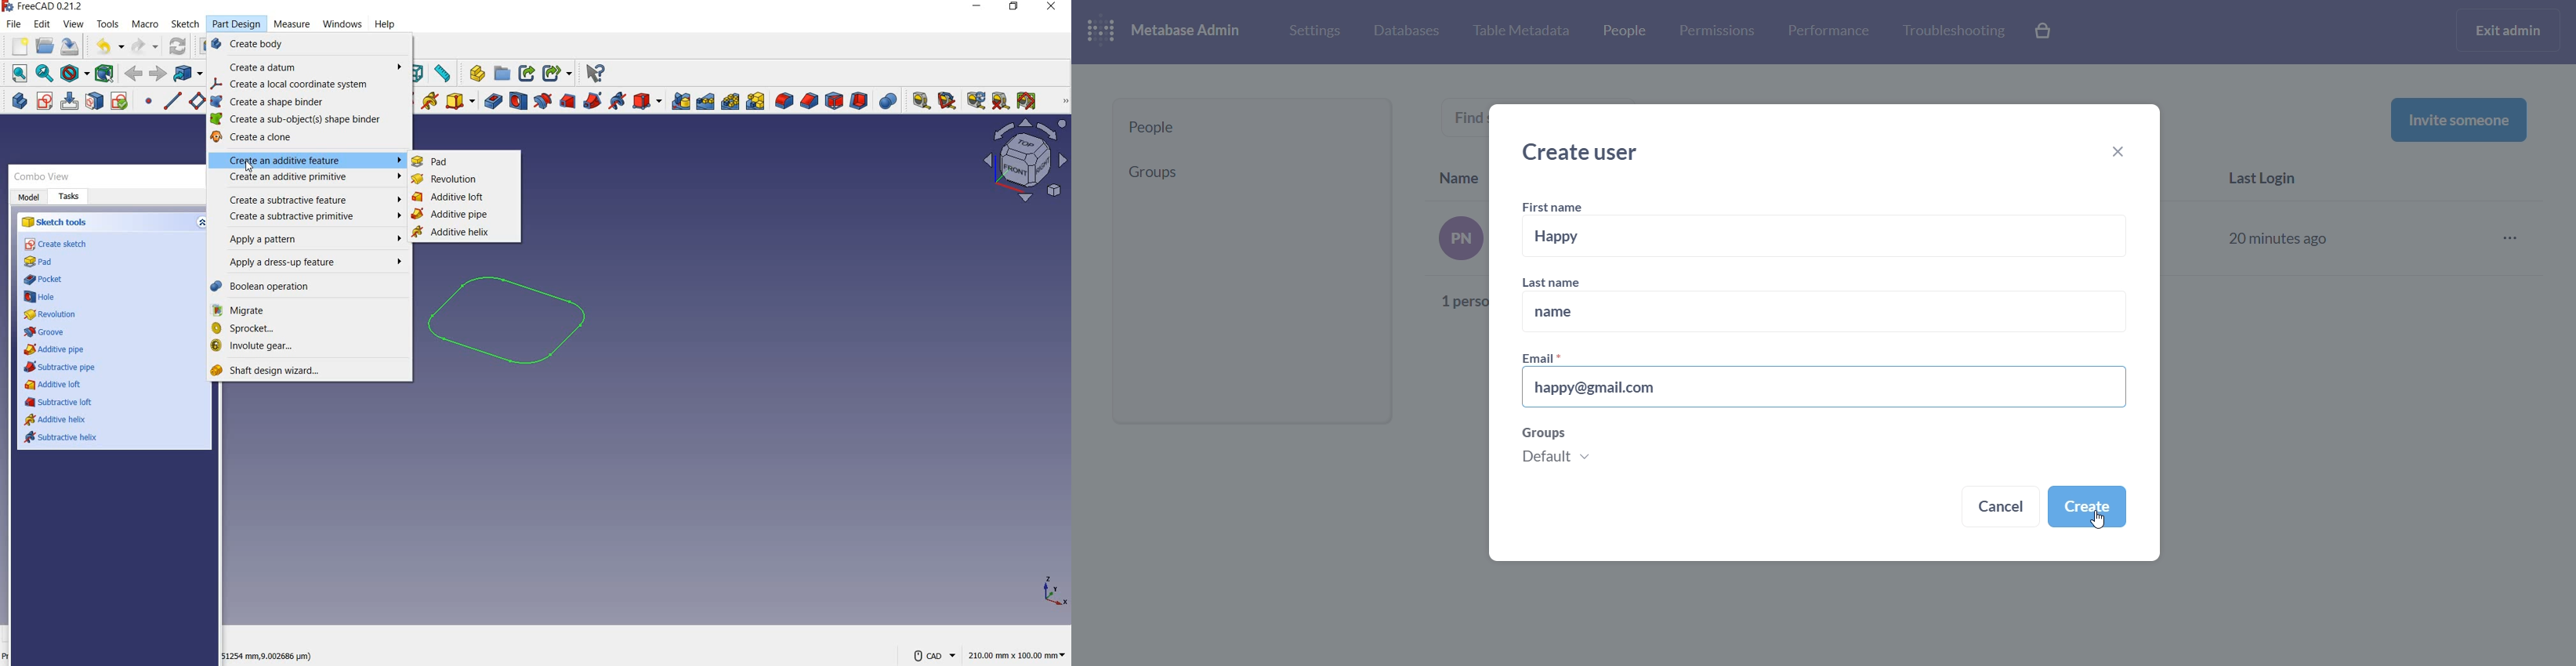 This screenshot has width=2576, height=672. What do you see at coordinates (145, 46) in the screenshot?
I see `redo` at bounding box center [145, 46].